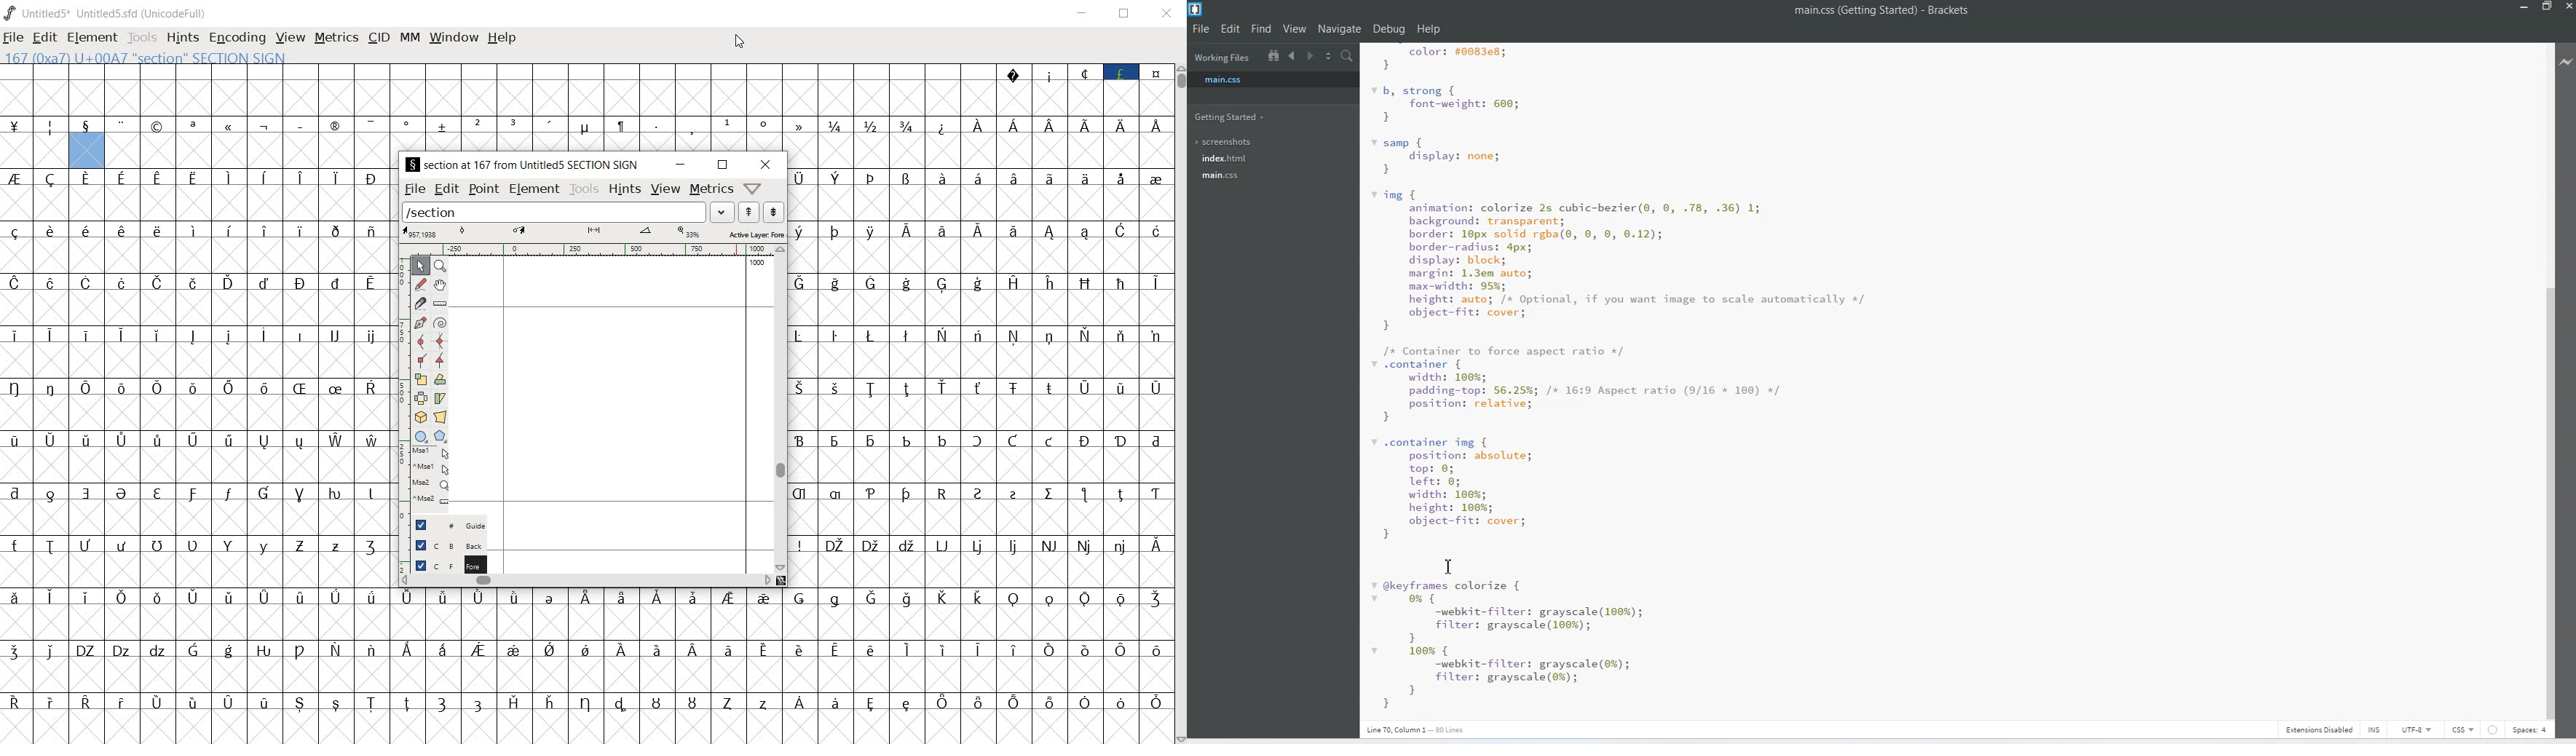  I want to click on special letters, so click(981, 283).